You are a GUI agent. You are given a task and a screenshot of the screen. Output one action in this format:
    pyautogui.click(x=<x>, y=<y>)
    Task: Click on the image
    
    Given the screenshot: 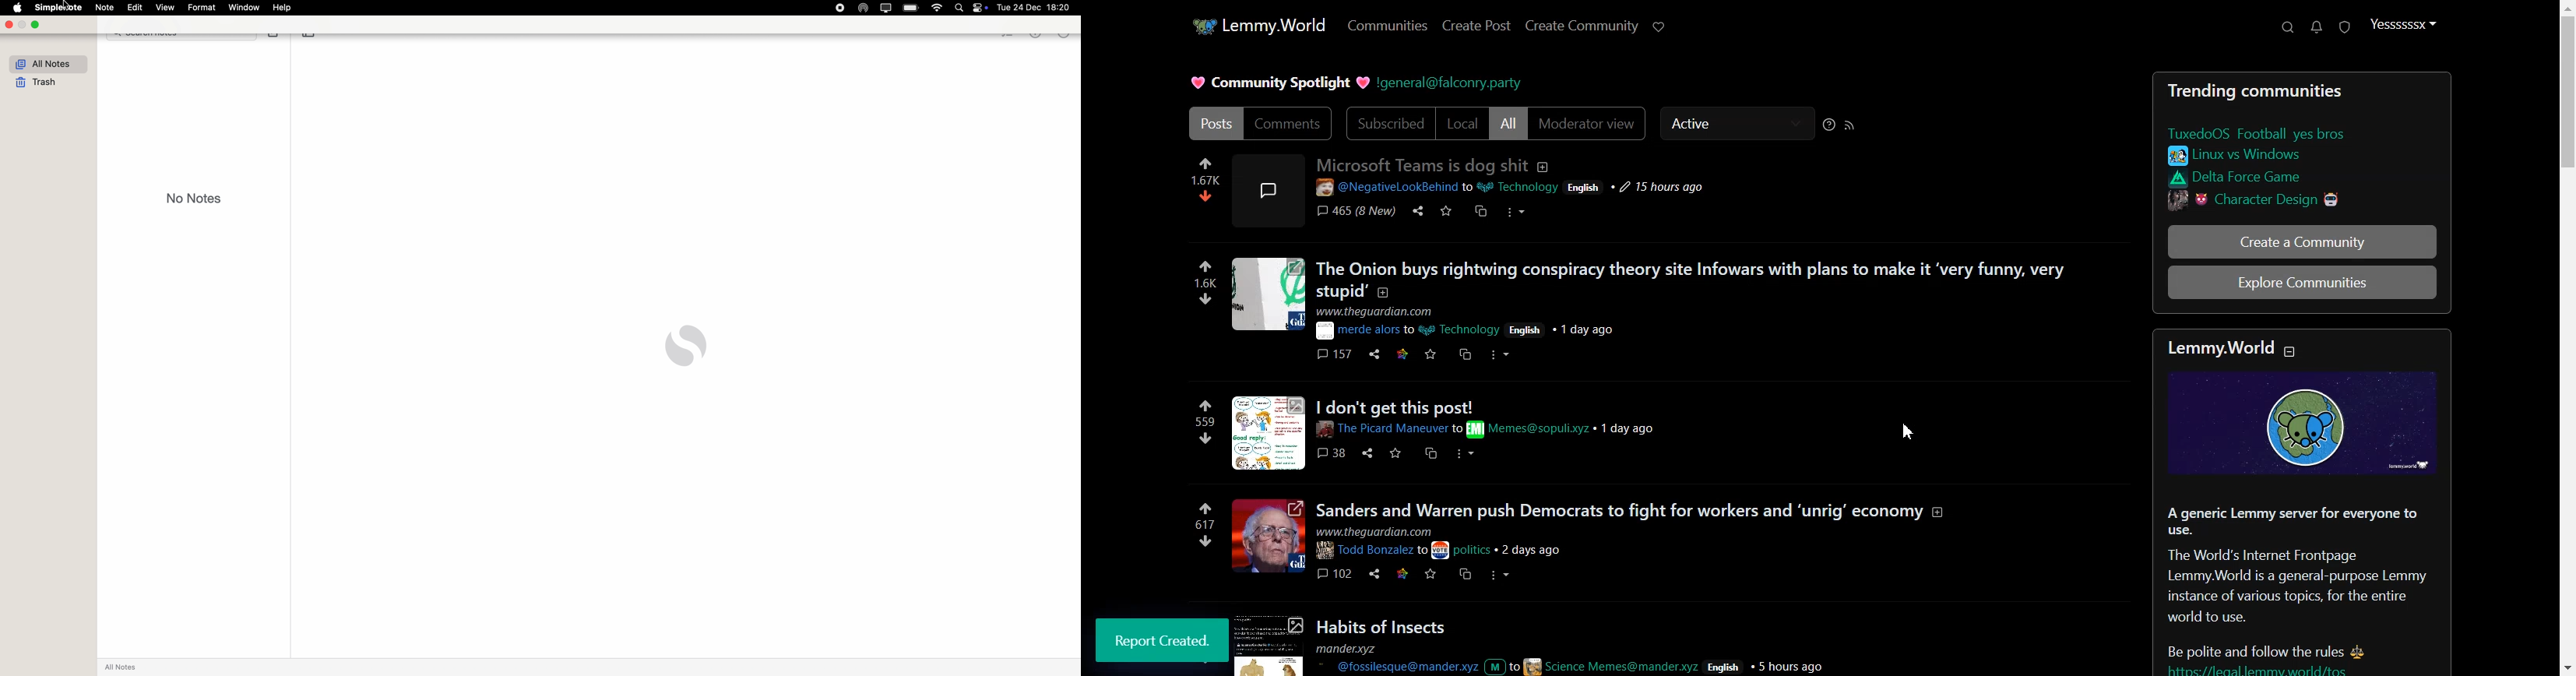 What is the action you would take?
    pyautogui.click(x=2311, y=426)
    